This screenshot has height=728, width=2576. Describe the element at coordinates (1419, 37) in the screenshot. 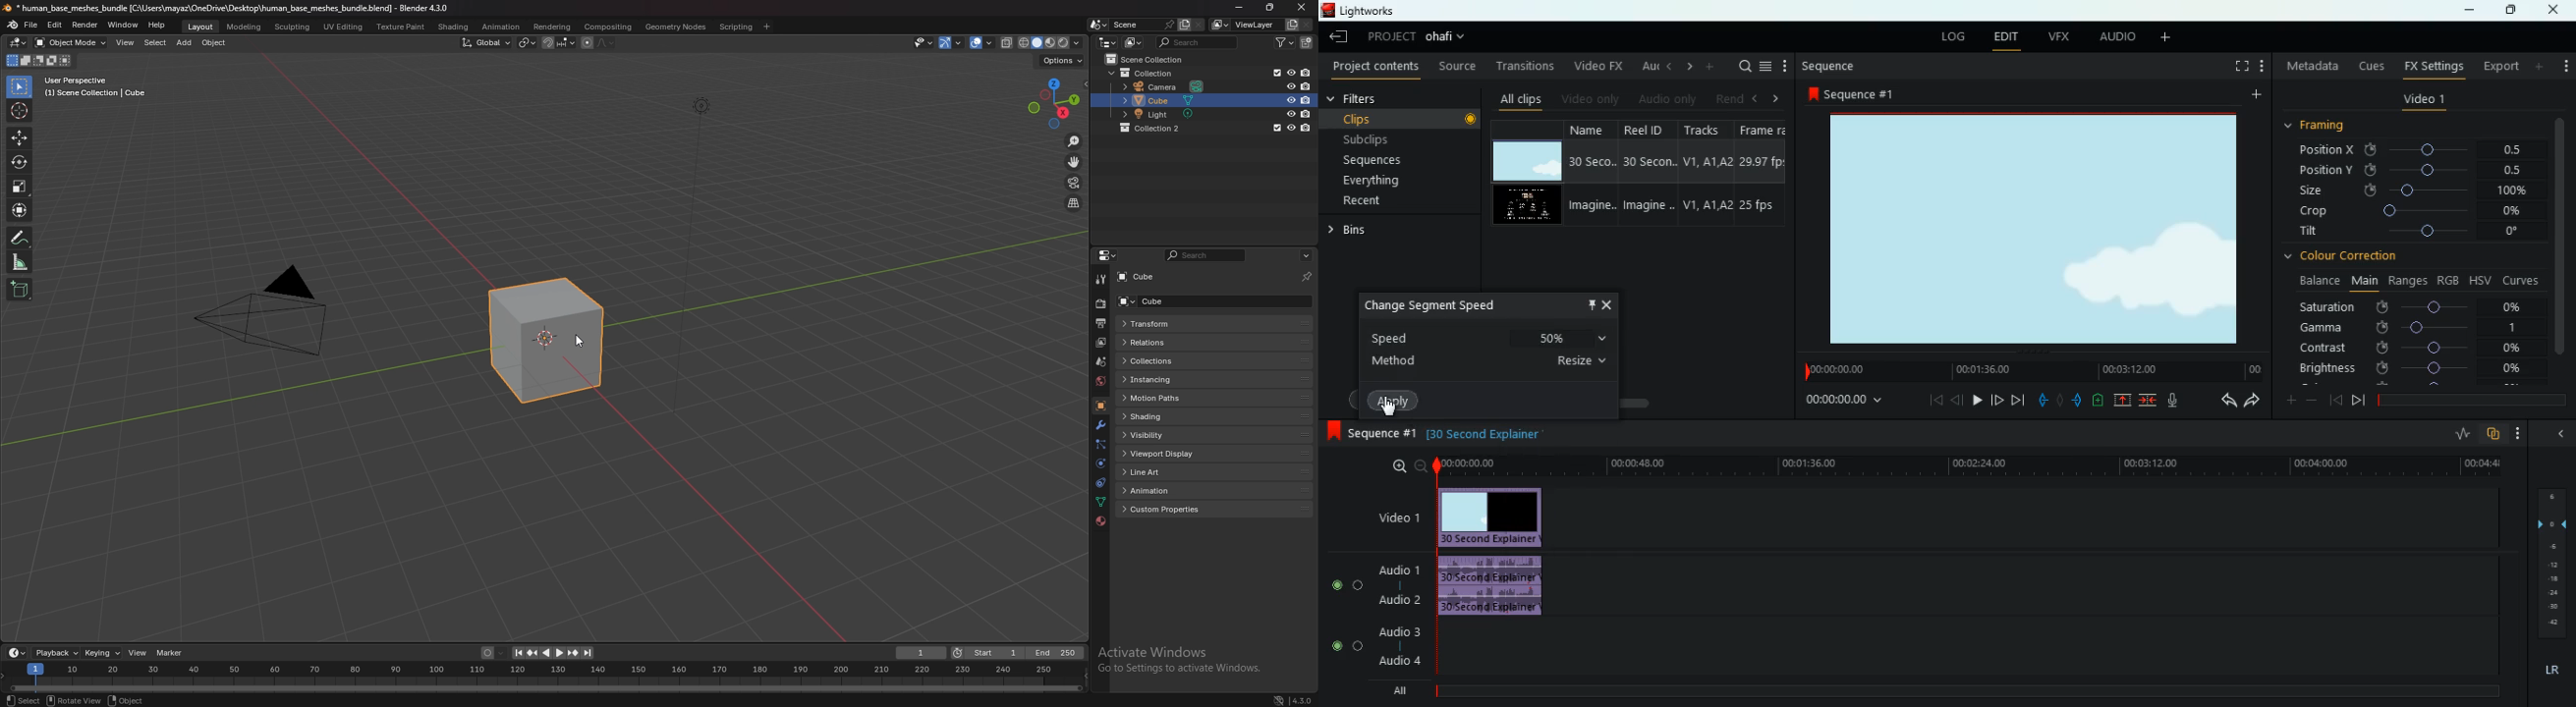

I see `project` at that location.